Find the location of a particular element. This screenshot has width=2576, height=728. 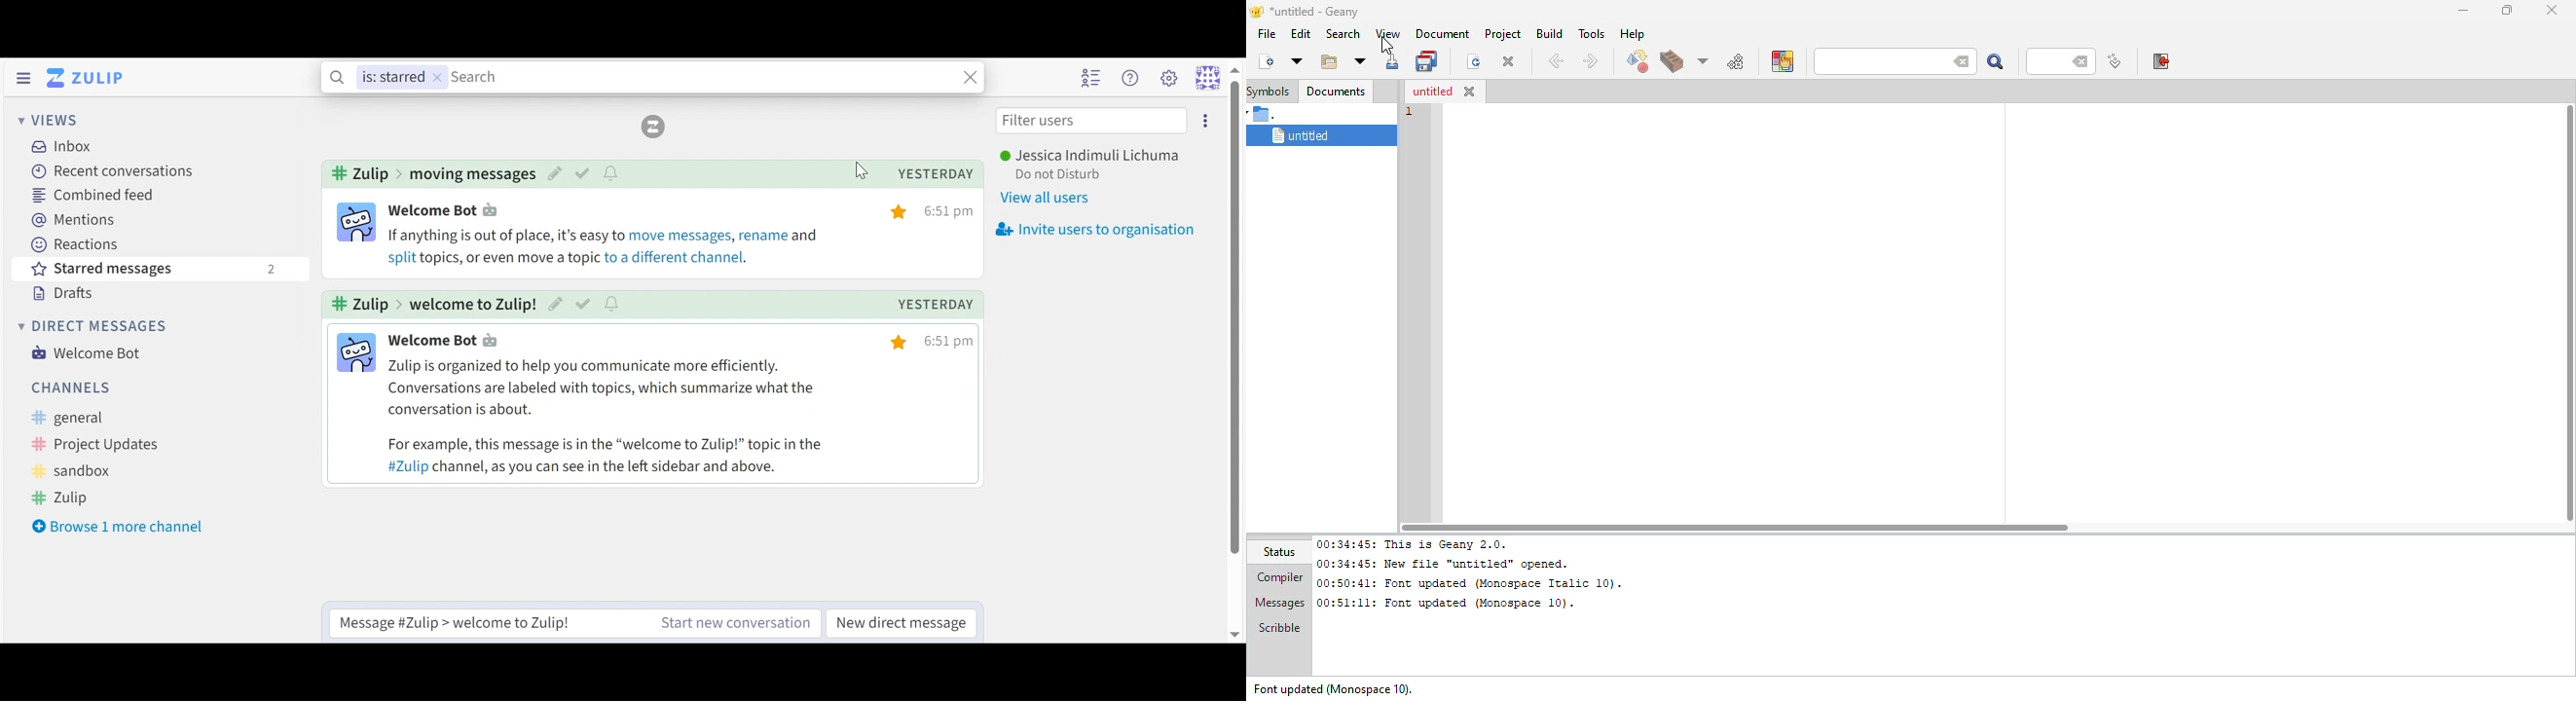

message is located at coordinates (629, 245).